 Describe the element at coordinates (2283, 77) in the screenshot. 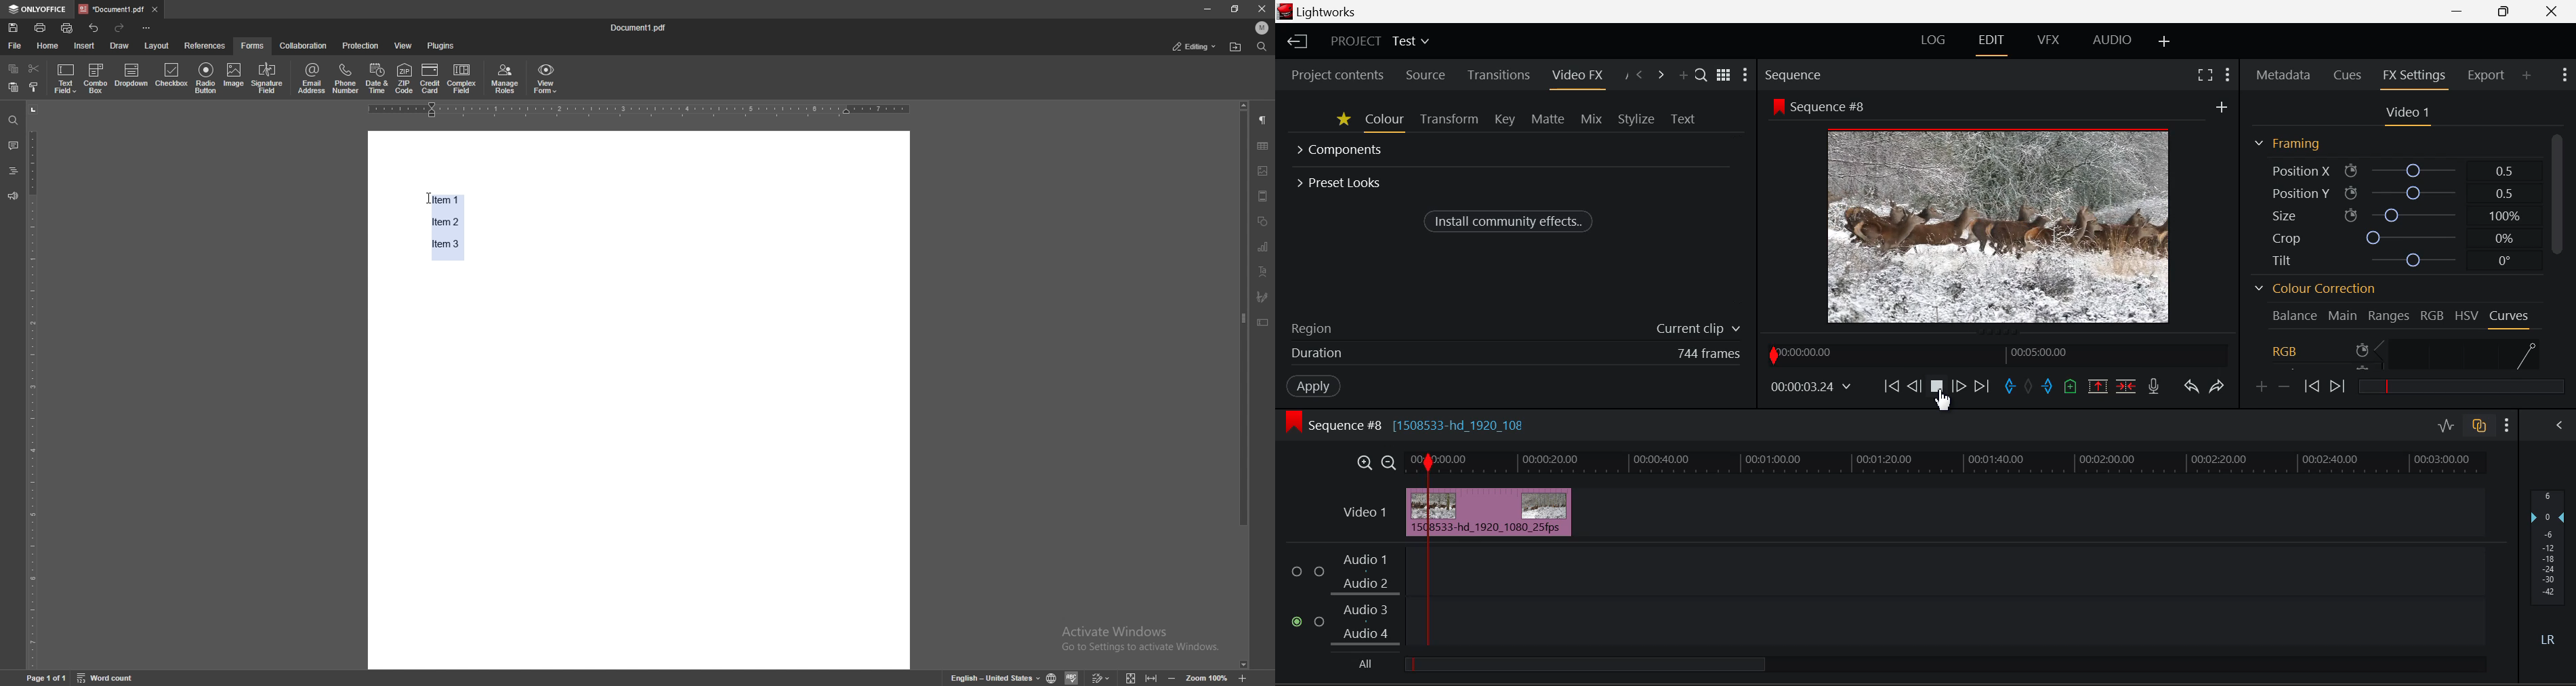

I see `Metadata Tab` at that location.